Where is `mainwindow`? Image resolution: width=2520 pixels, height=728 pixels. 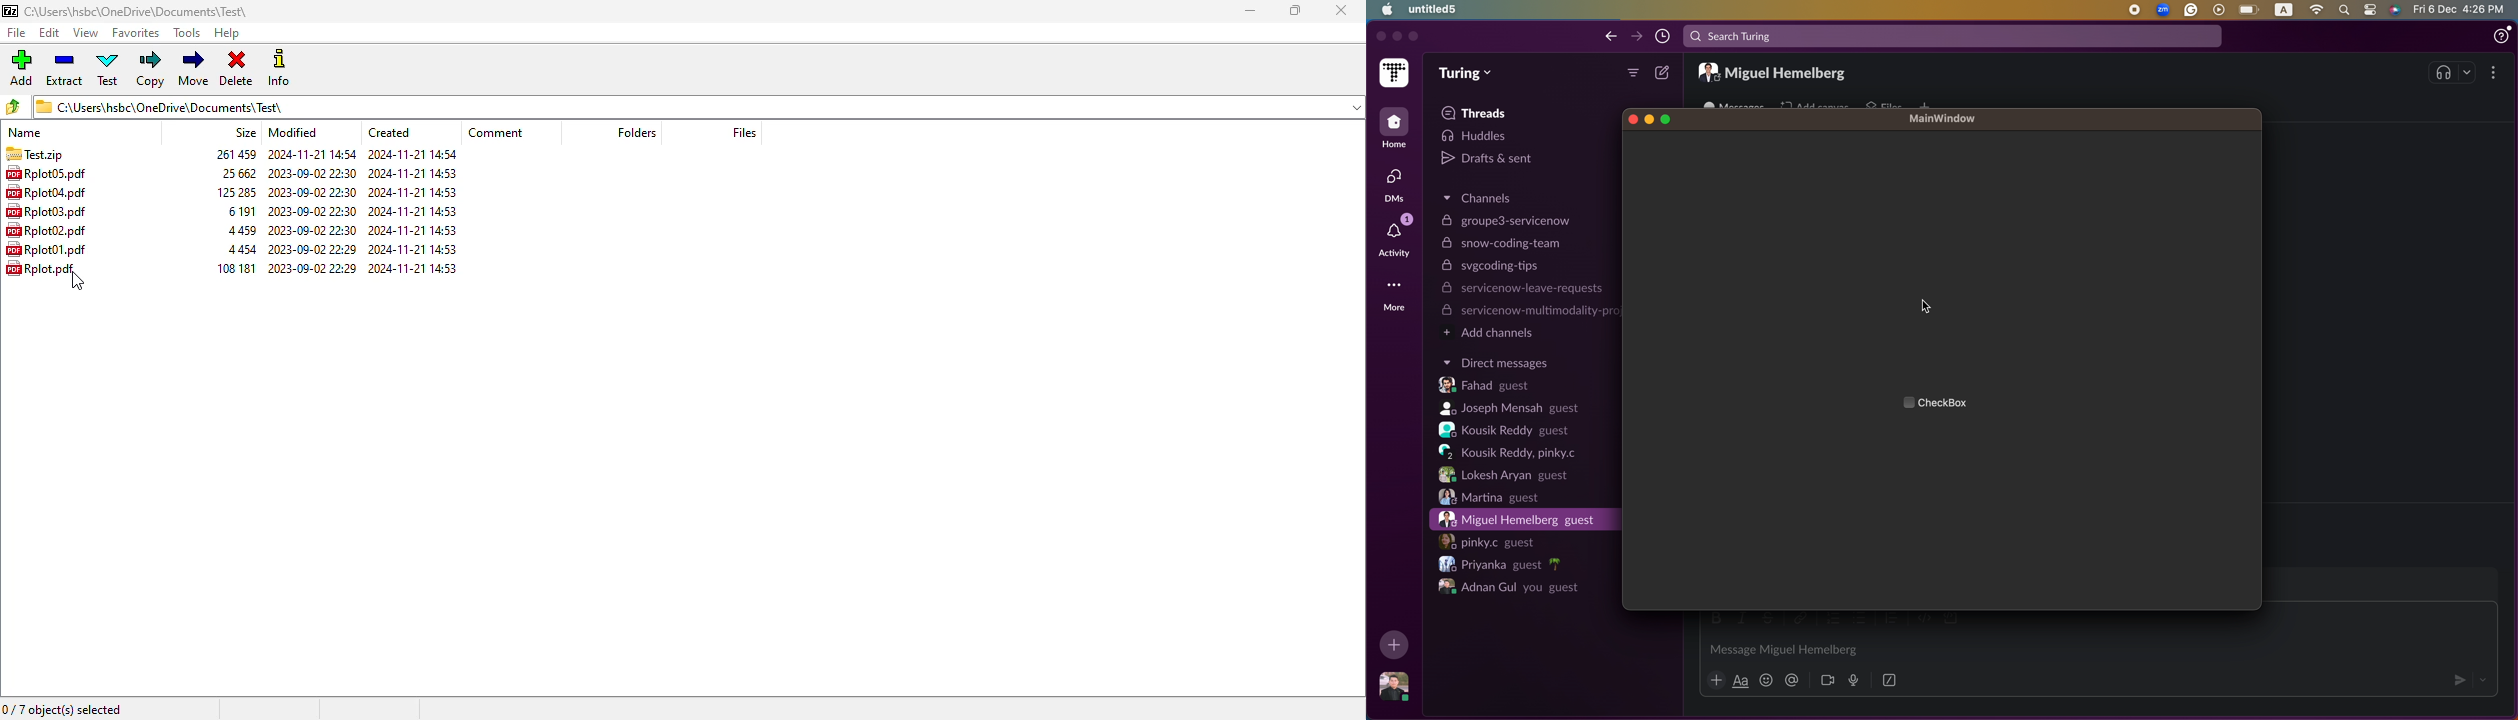 mainwindow is located at coordinates (1943, 119).